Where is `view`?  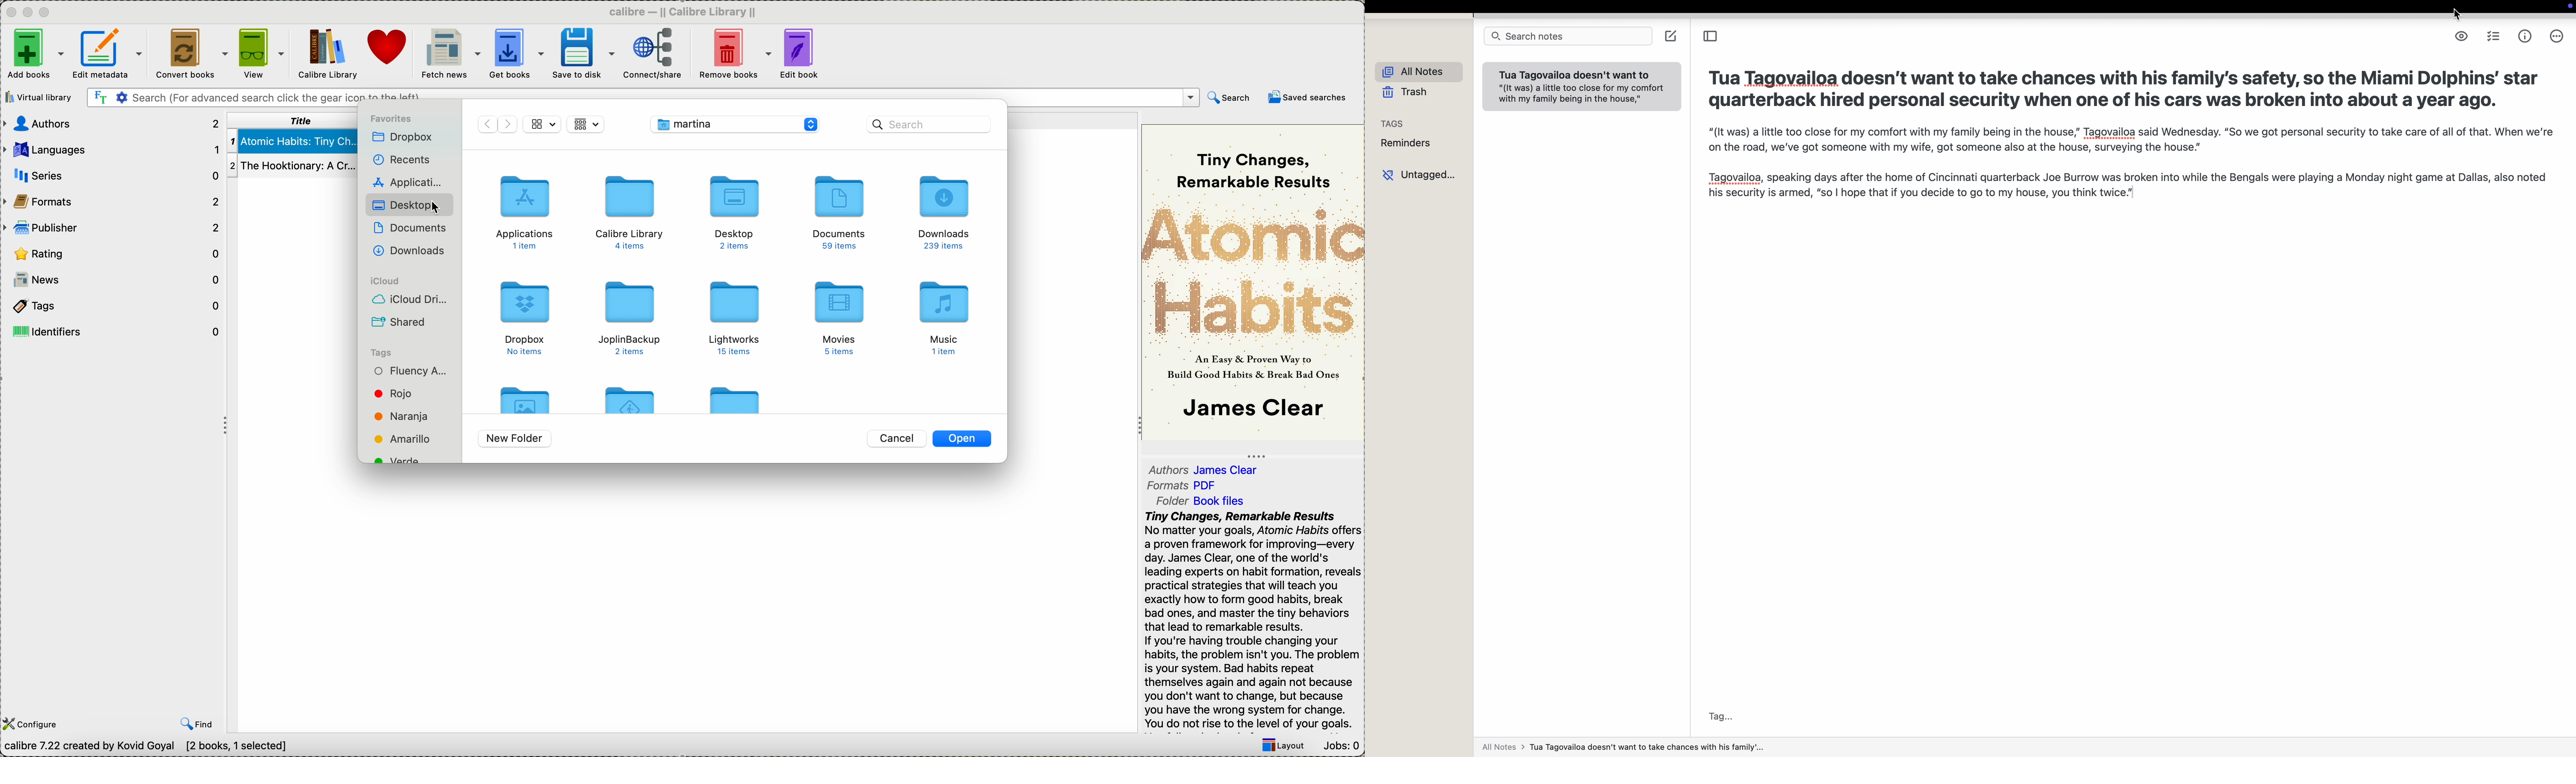 view is located at coordinates (261, 52).